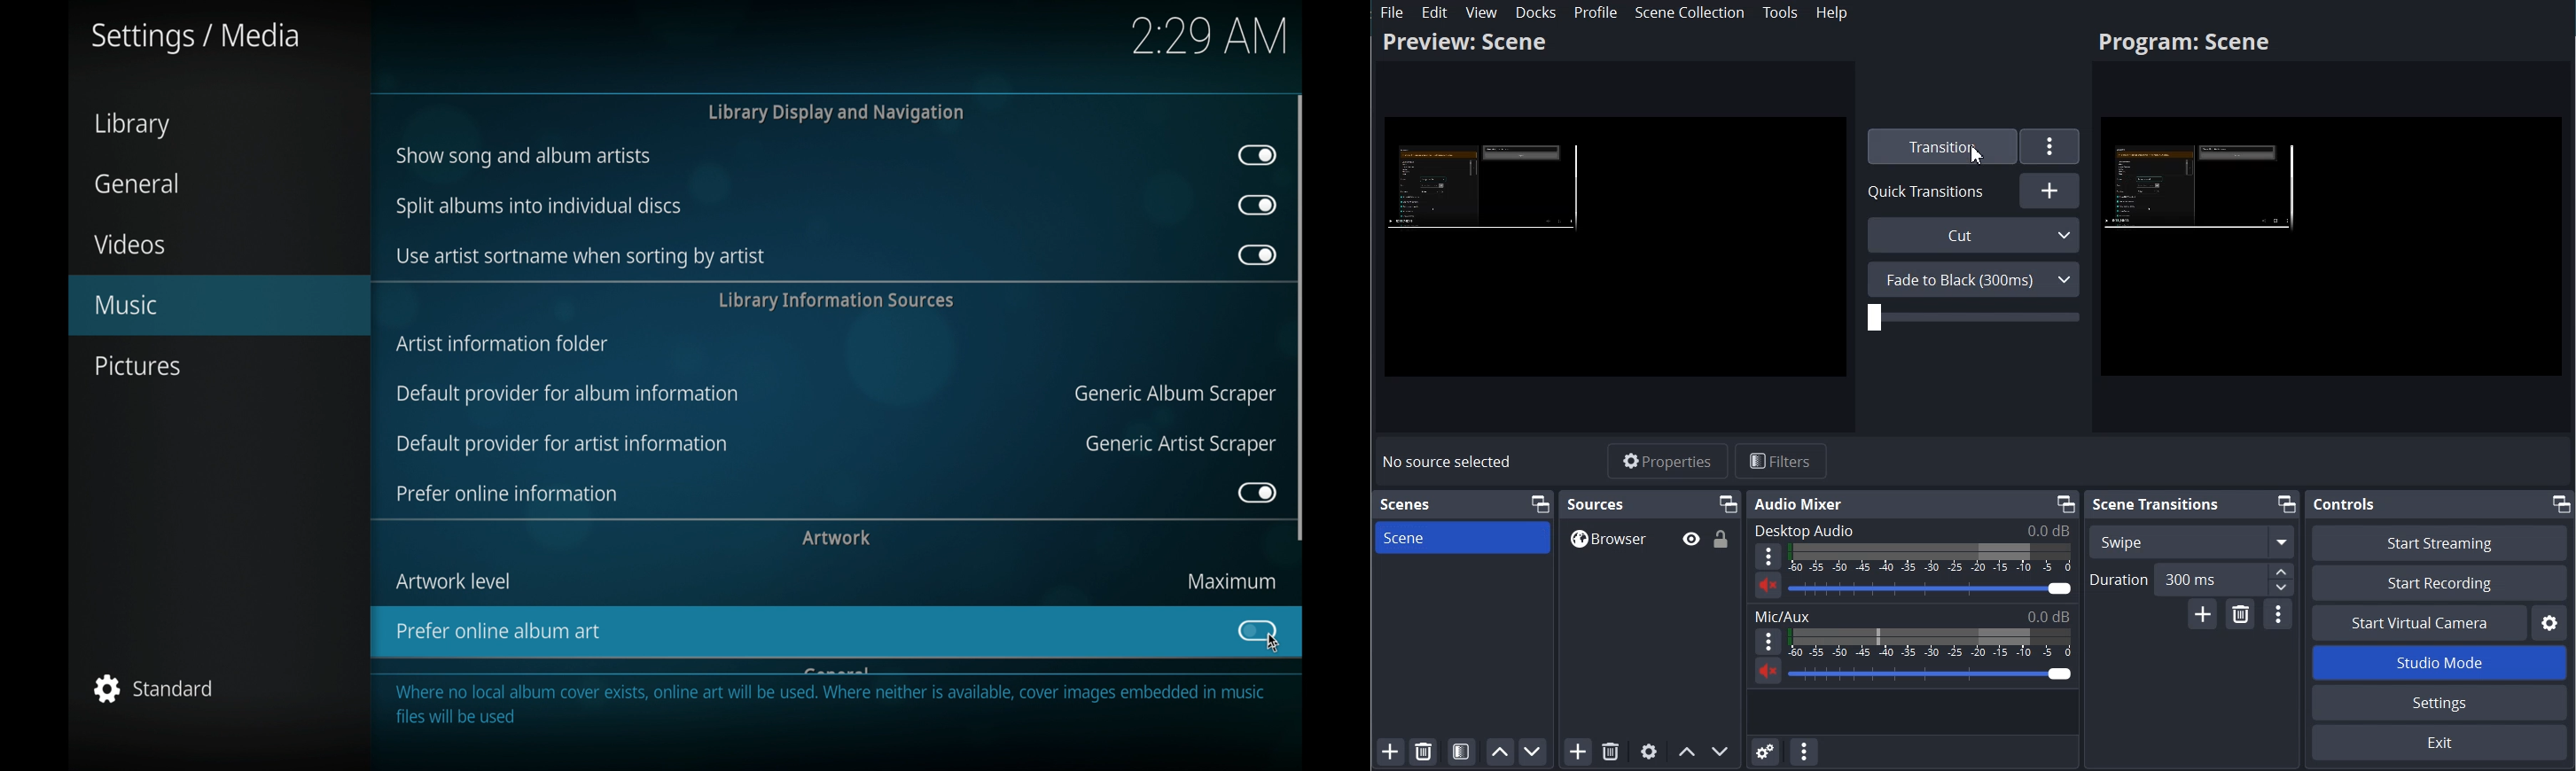 This screenshot has width=2576, height=784. I want to click on Volume Adjuster, so click(1929, 588).